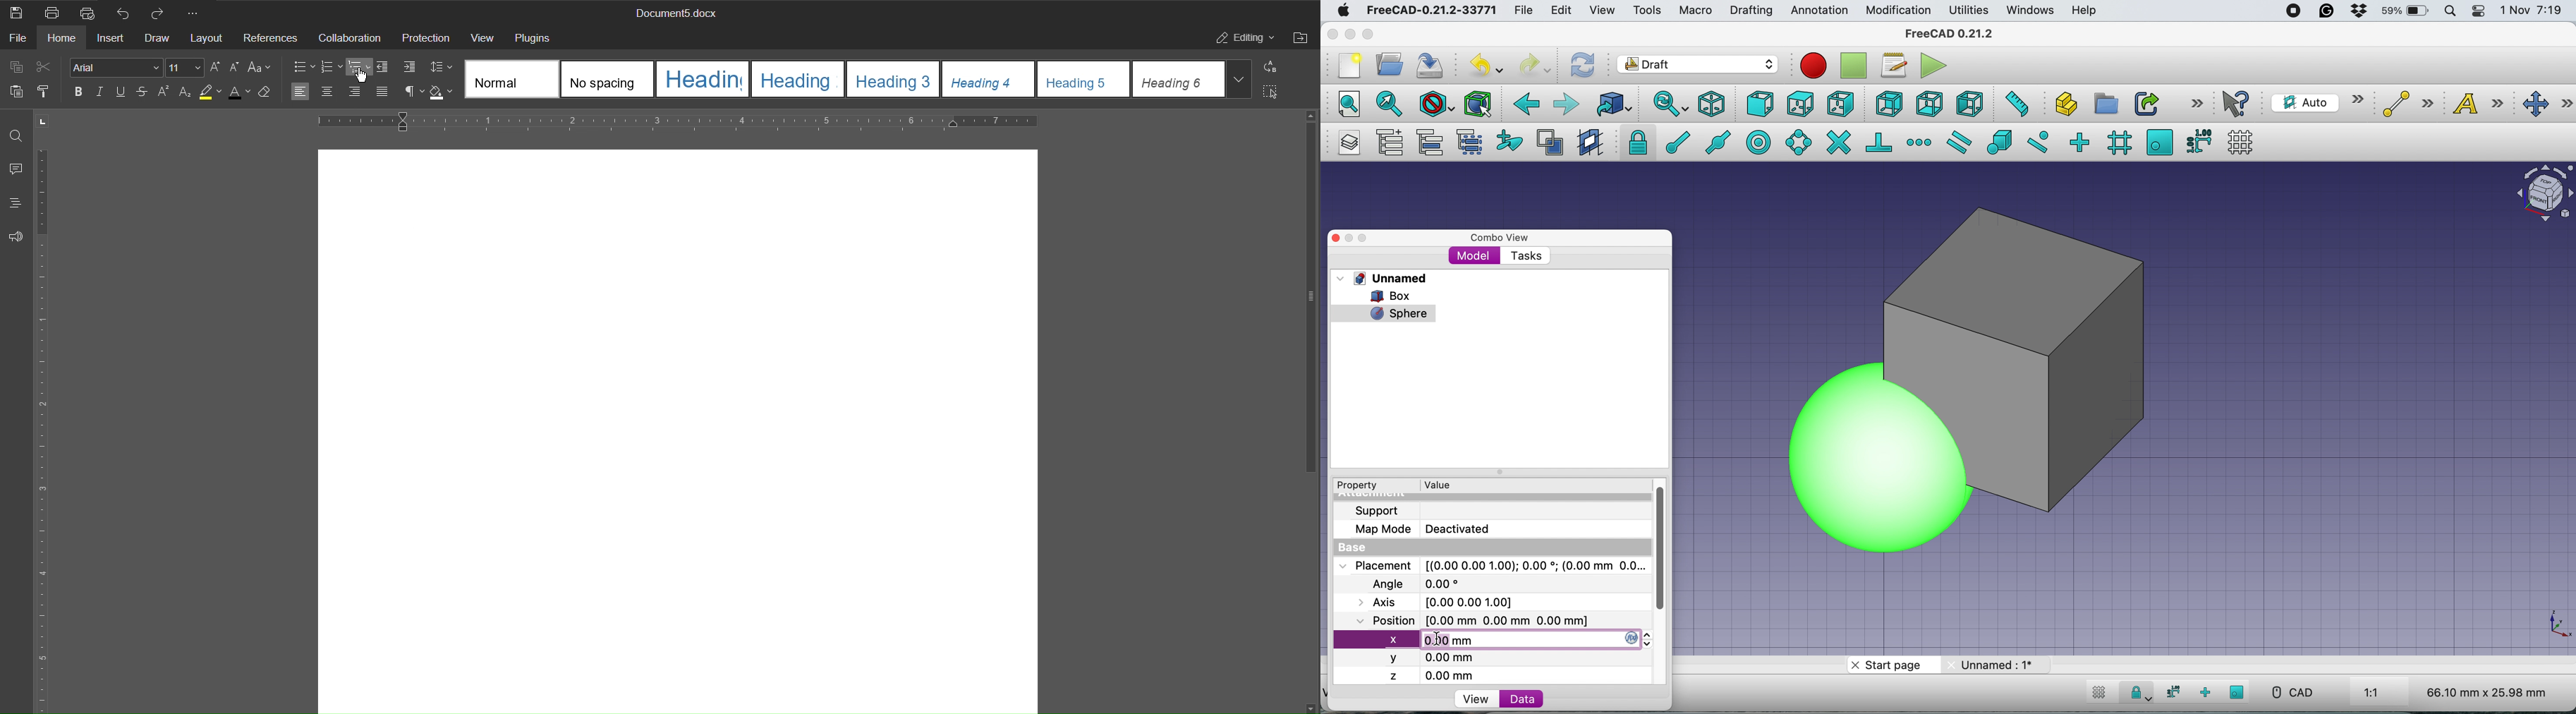  What do you see at coordinates (16, 235) in the screenshot?
I see `Feedback and Support` at bounding box center [16, 235].